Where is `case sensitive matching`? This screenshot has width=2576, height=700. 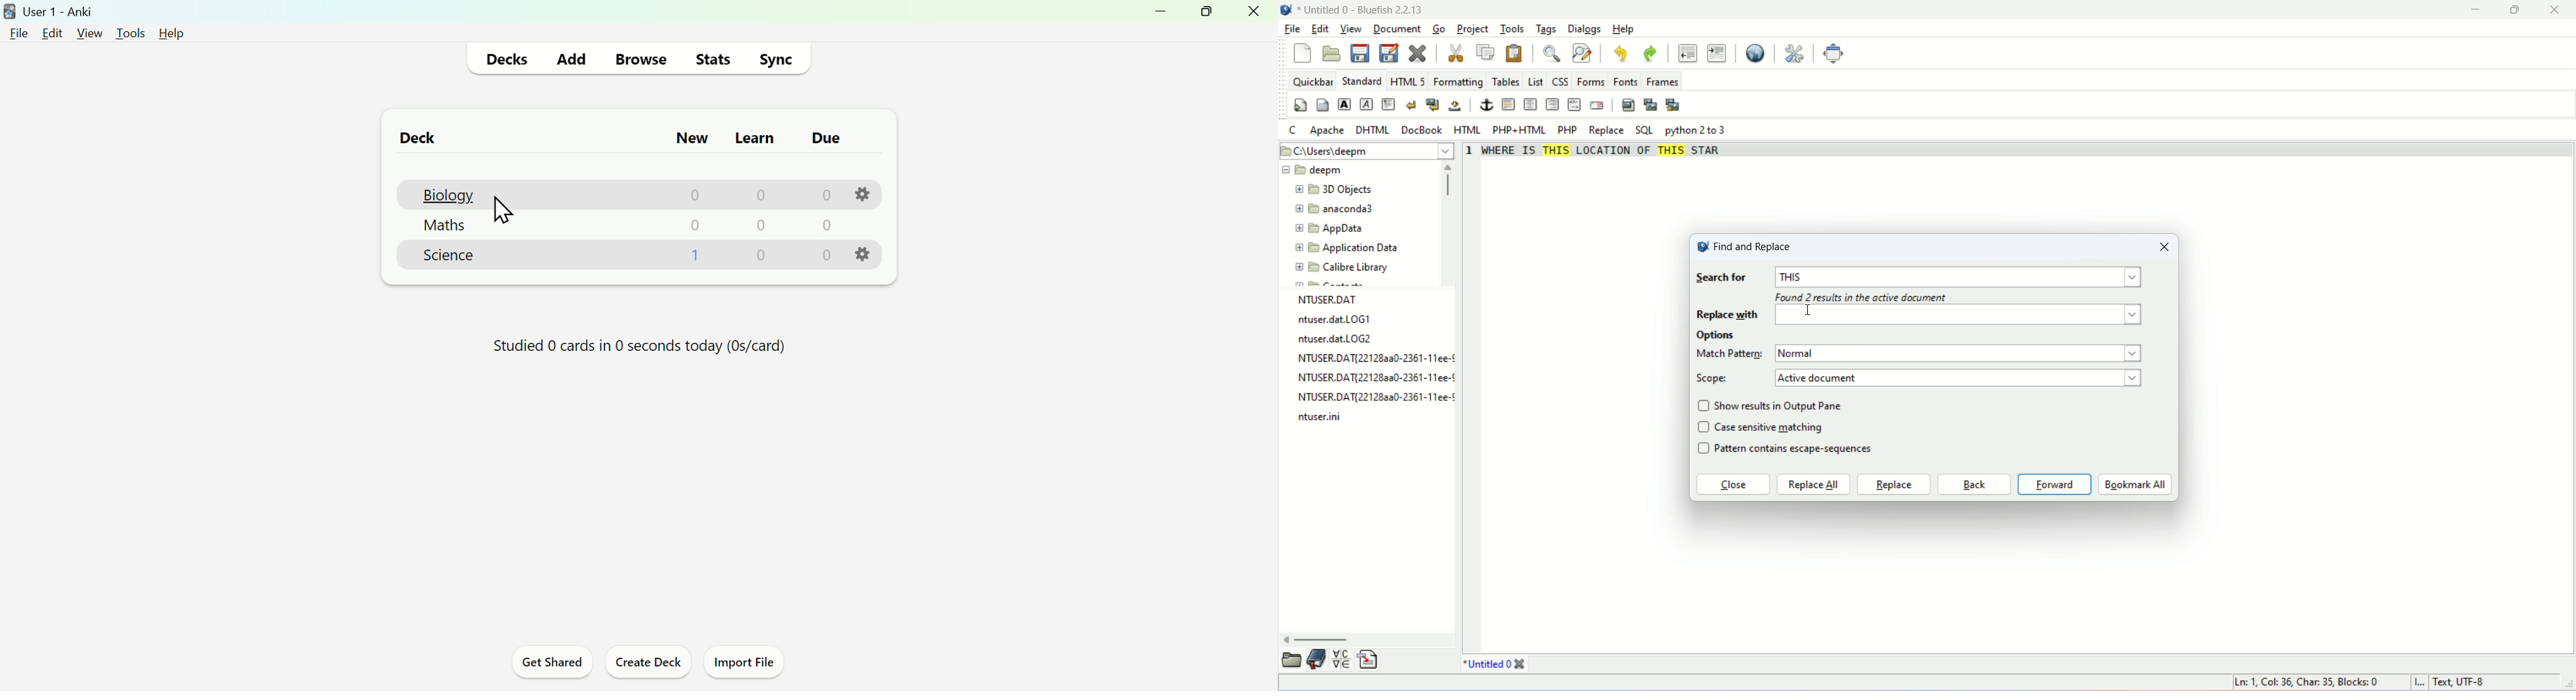 case sensitive matching is located at coordinates (1771, 427).